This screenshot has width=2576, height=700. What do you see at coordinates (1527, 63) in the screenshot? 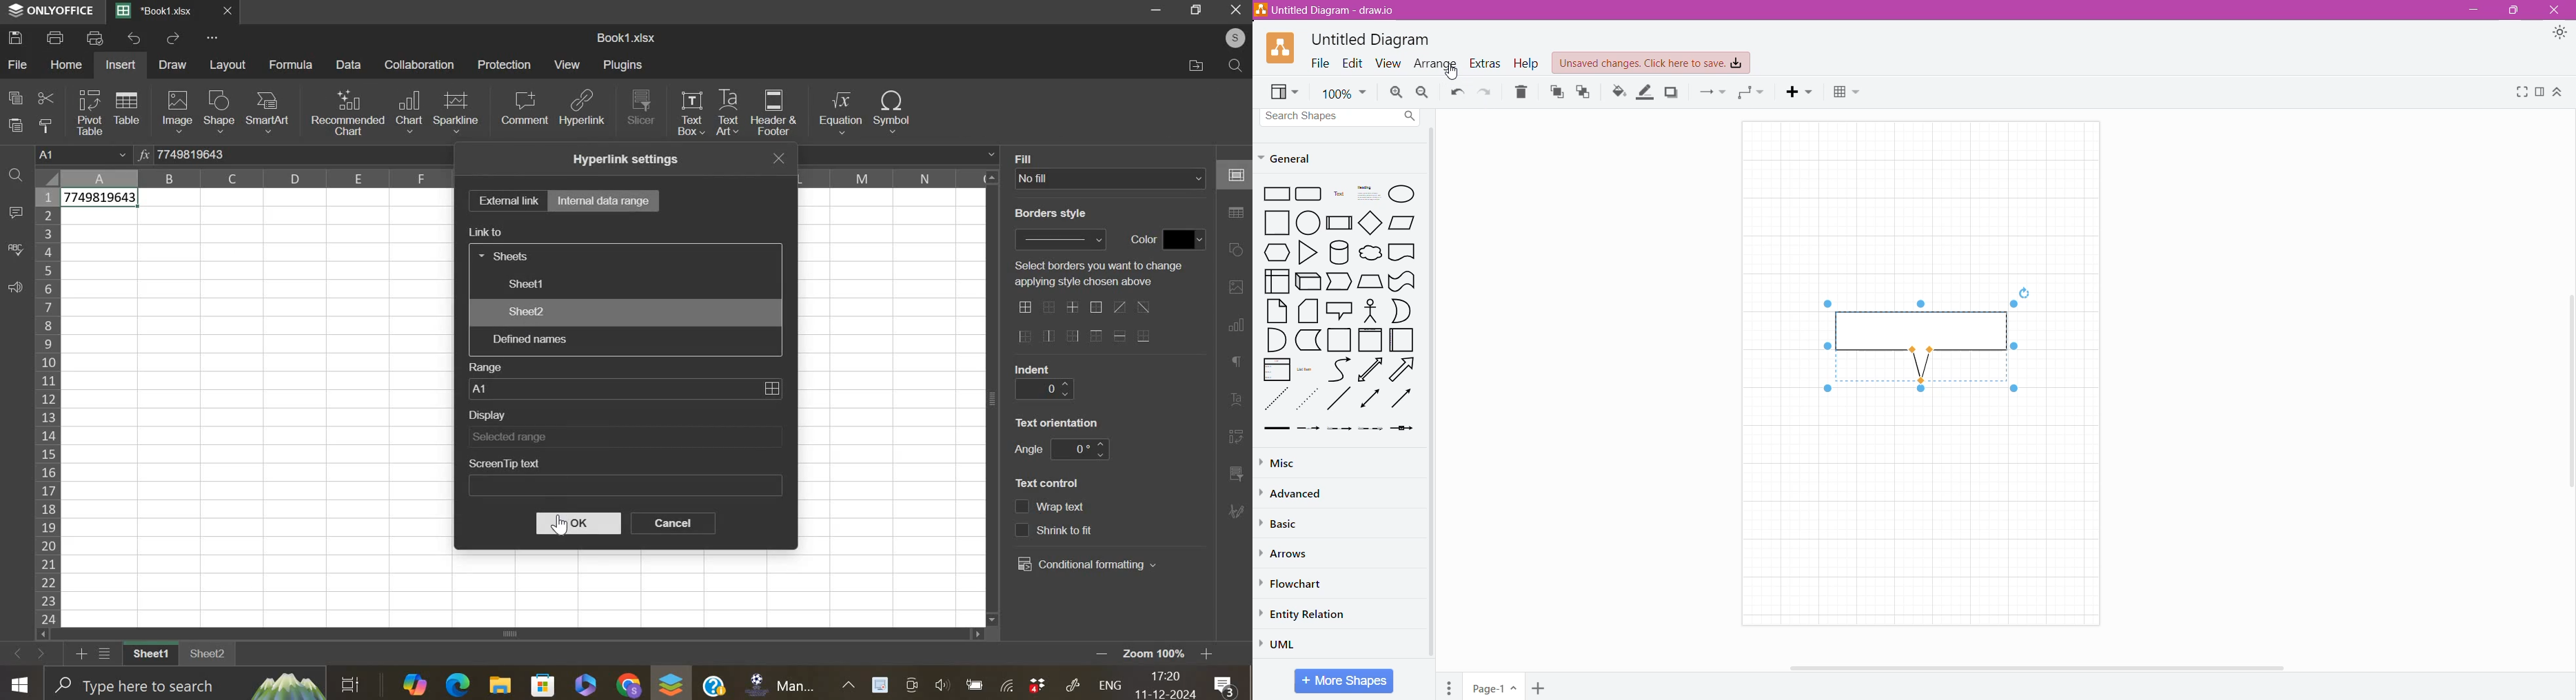
I see `Help` at bounding box center [1527, 63].